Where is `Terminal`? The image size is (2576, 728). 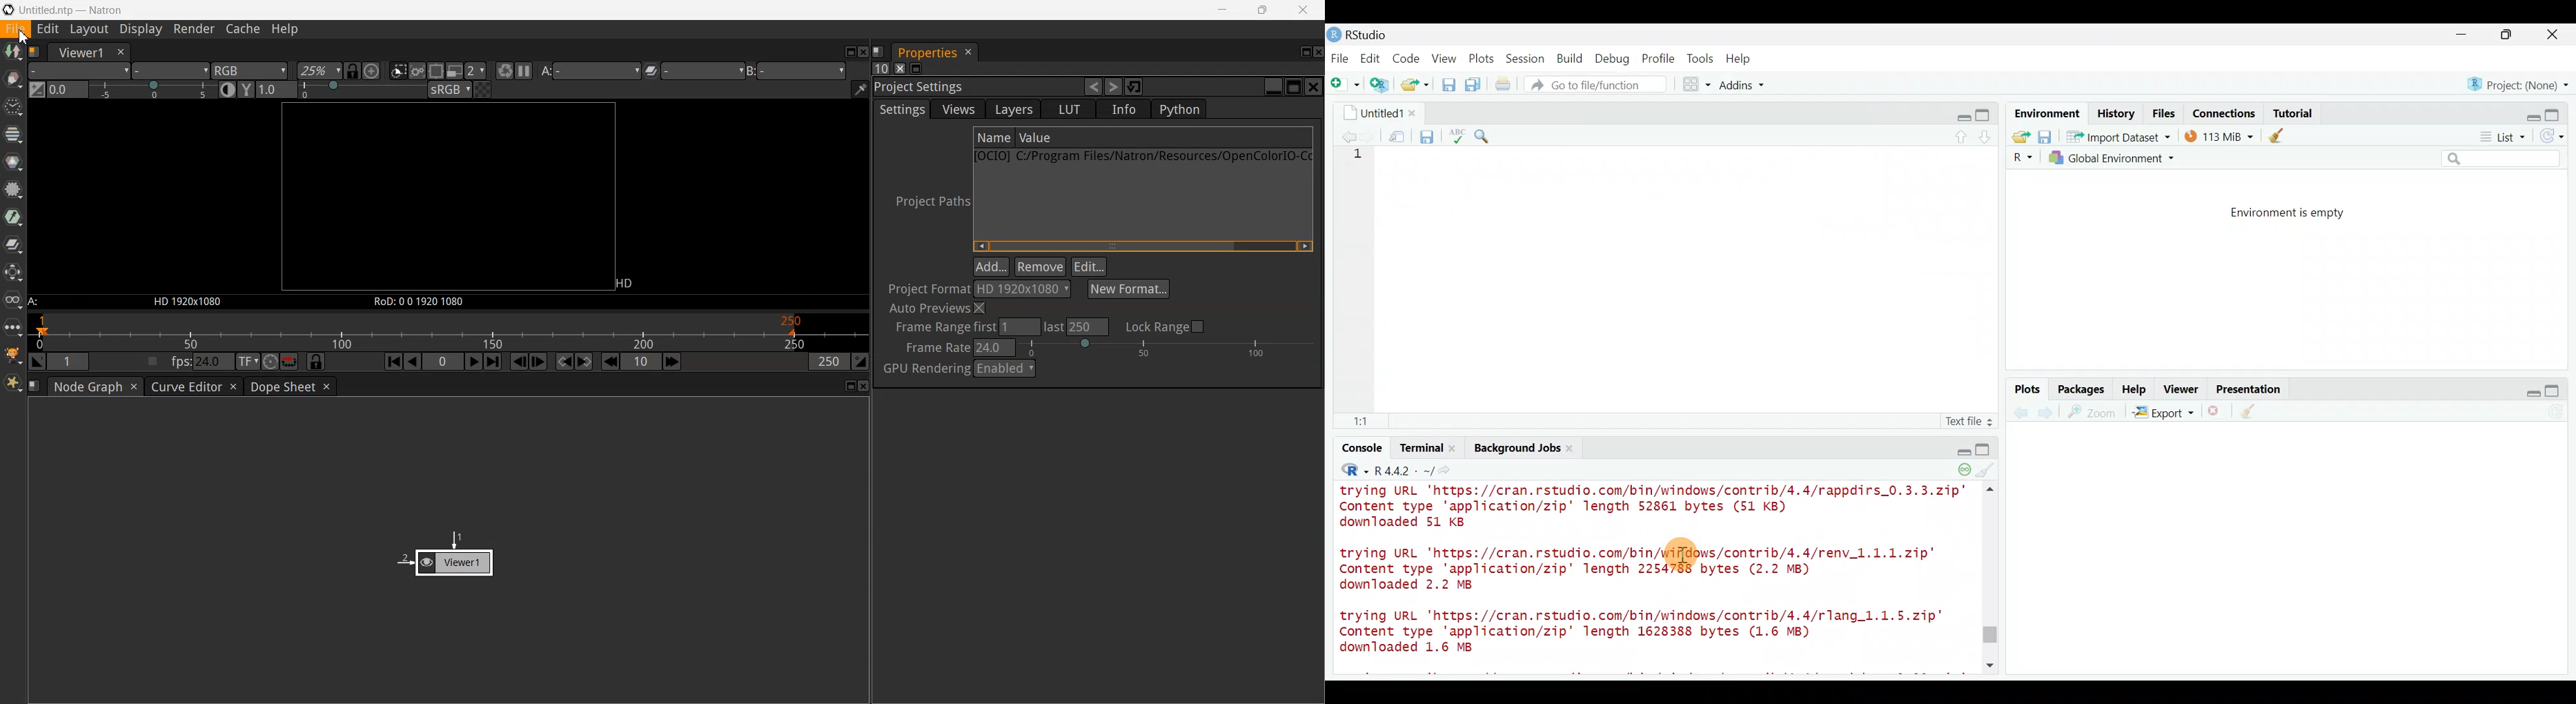
Terminal is located at coordinates (1416, 448).